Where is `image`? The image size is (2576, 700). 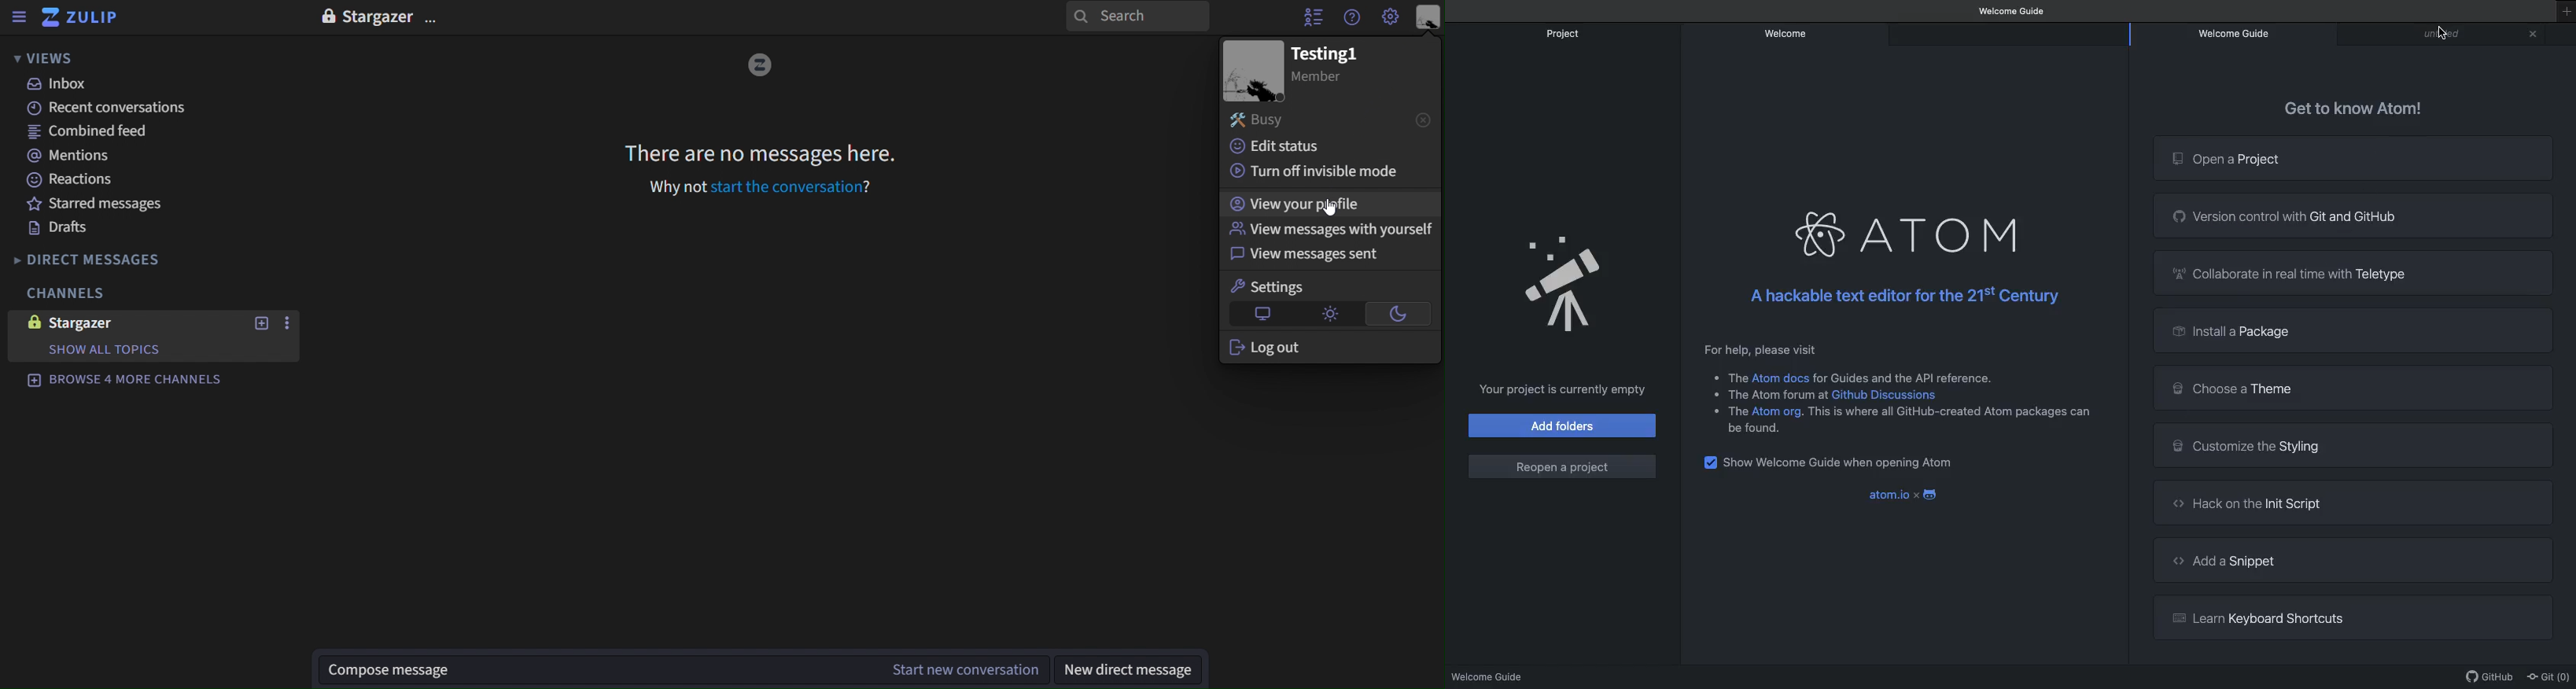
image is located at coordinates (1252, 72).